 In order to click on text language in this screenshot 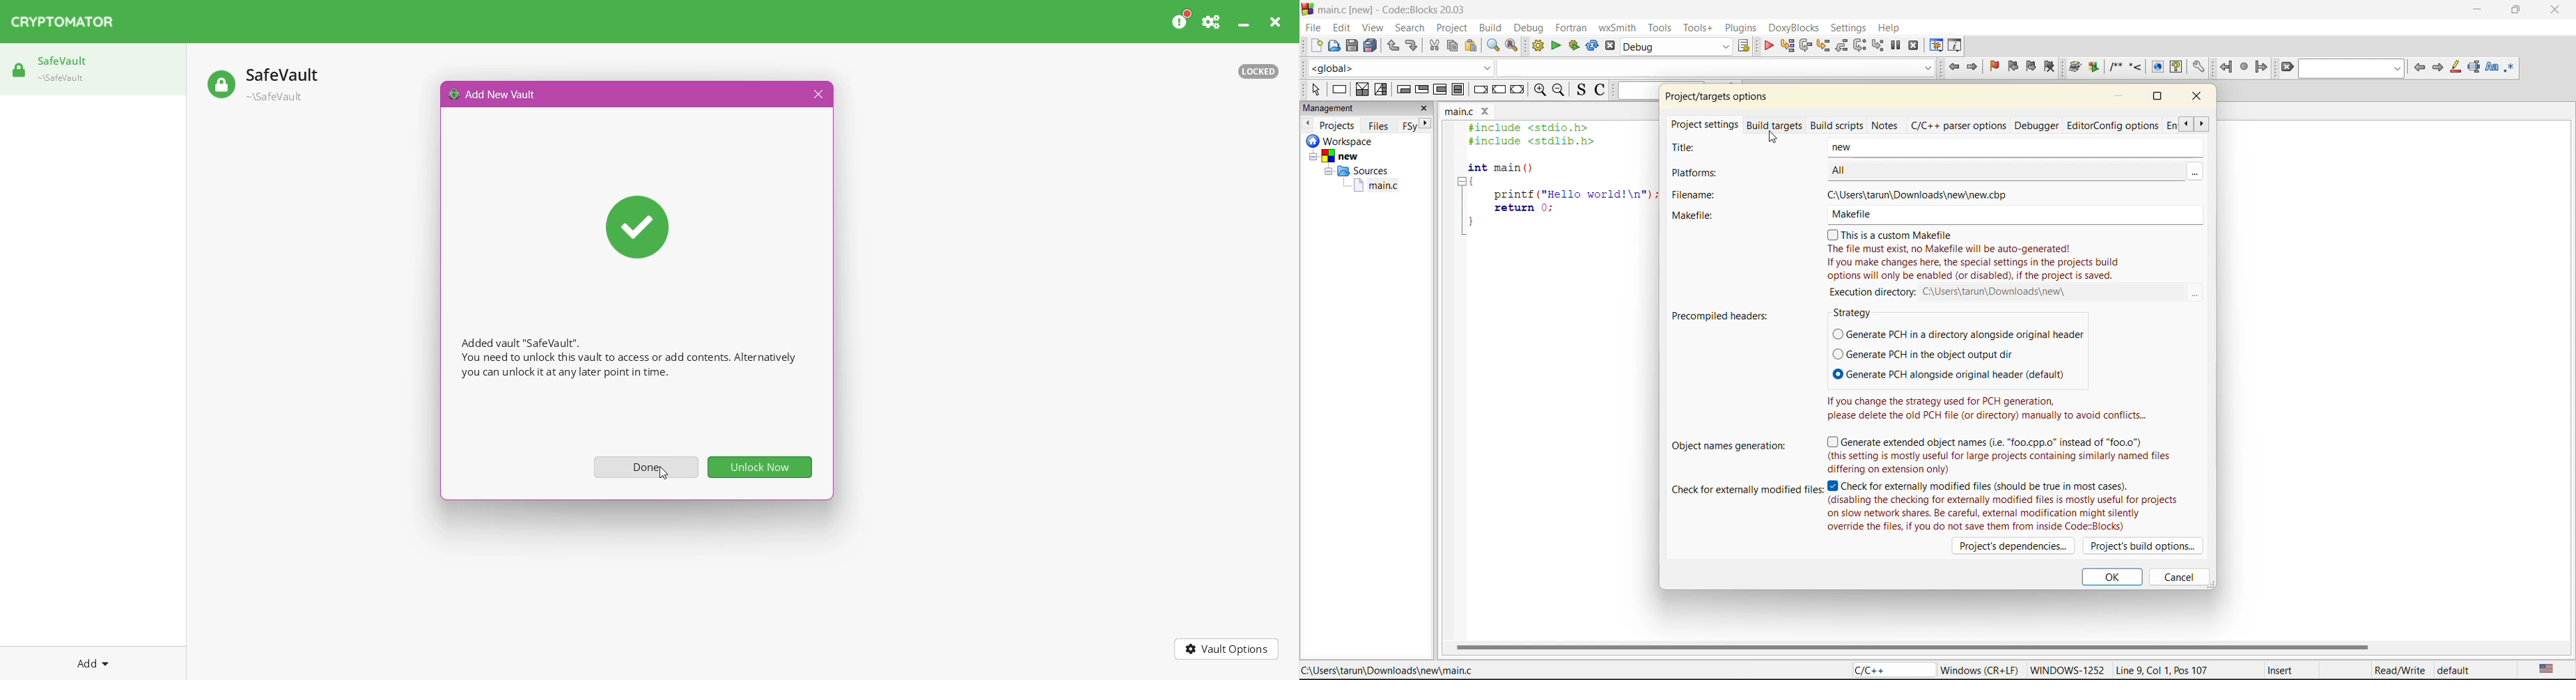, I will do `click(2547, 667)`.